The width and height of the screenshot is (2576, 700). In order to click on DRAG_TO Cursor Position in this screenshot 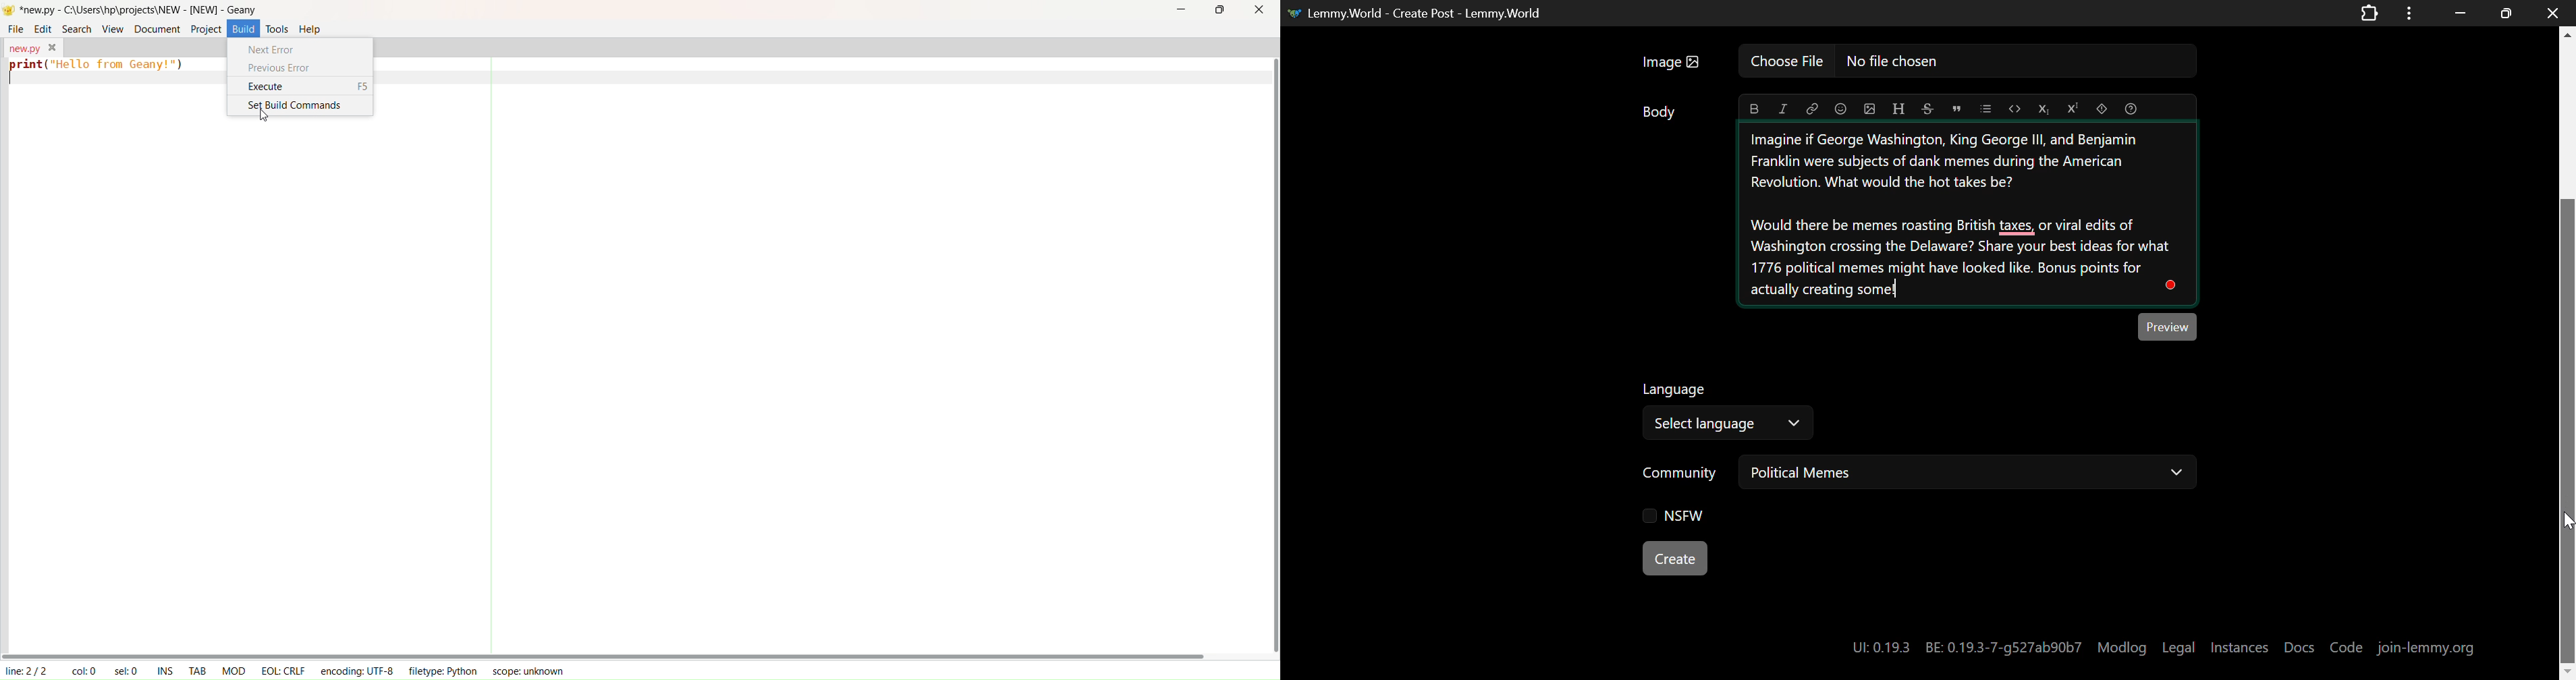, I will do `click(2567, 519)`.